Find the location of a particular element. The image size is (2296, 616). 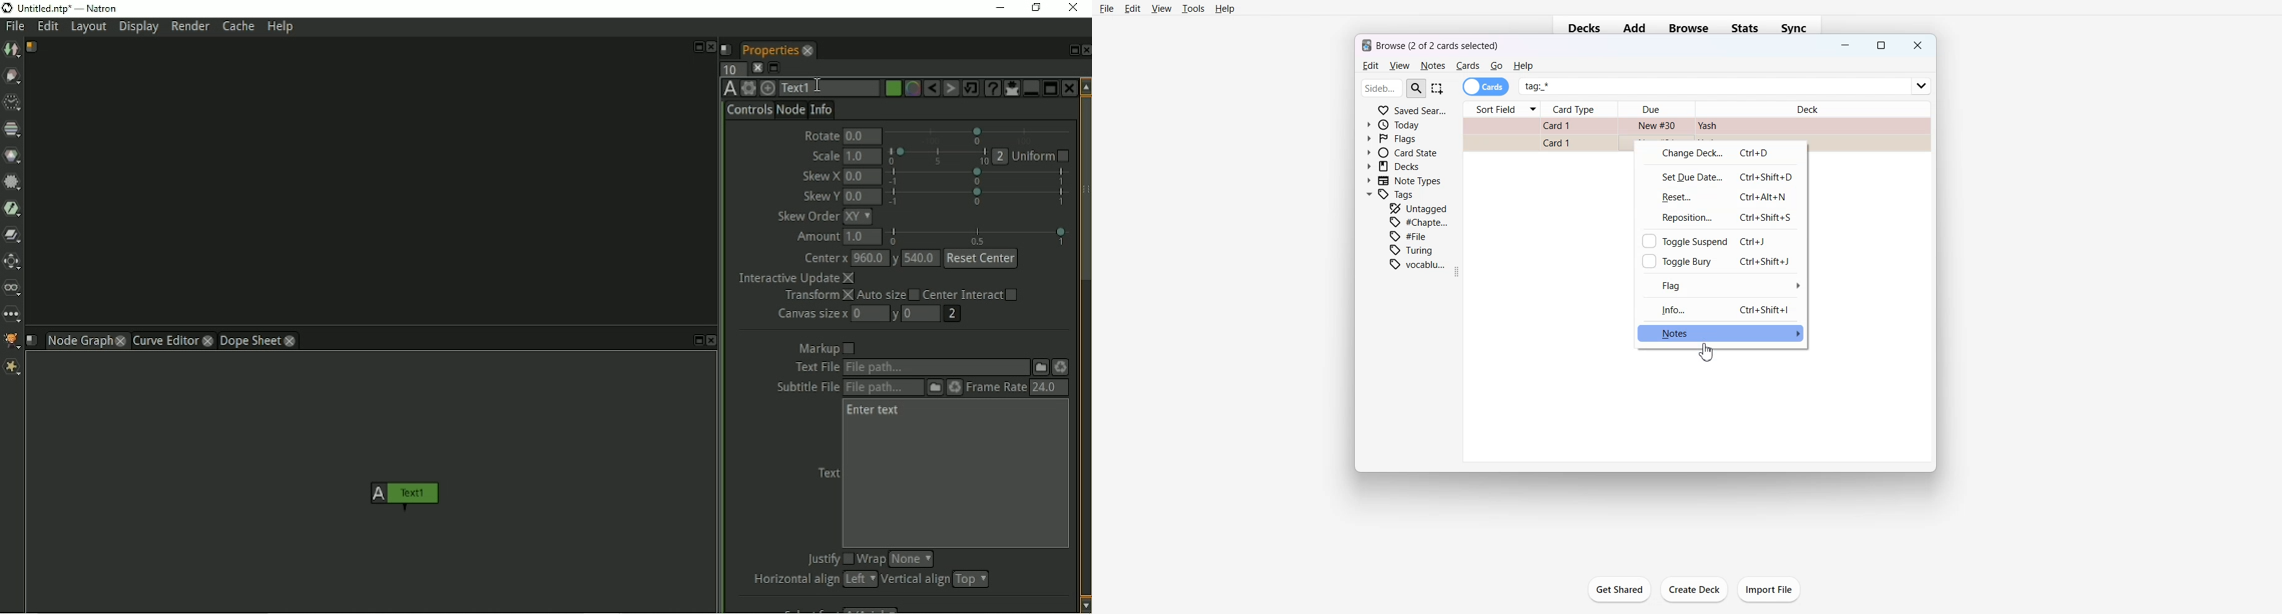

Sort Field is located at coordinates (1501, 109).